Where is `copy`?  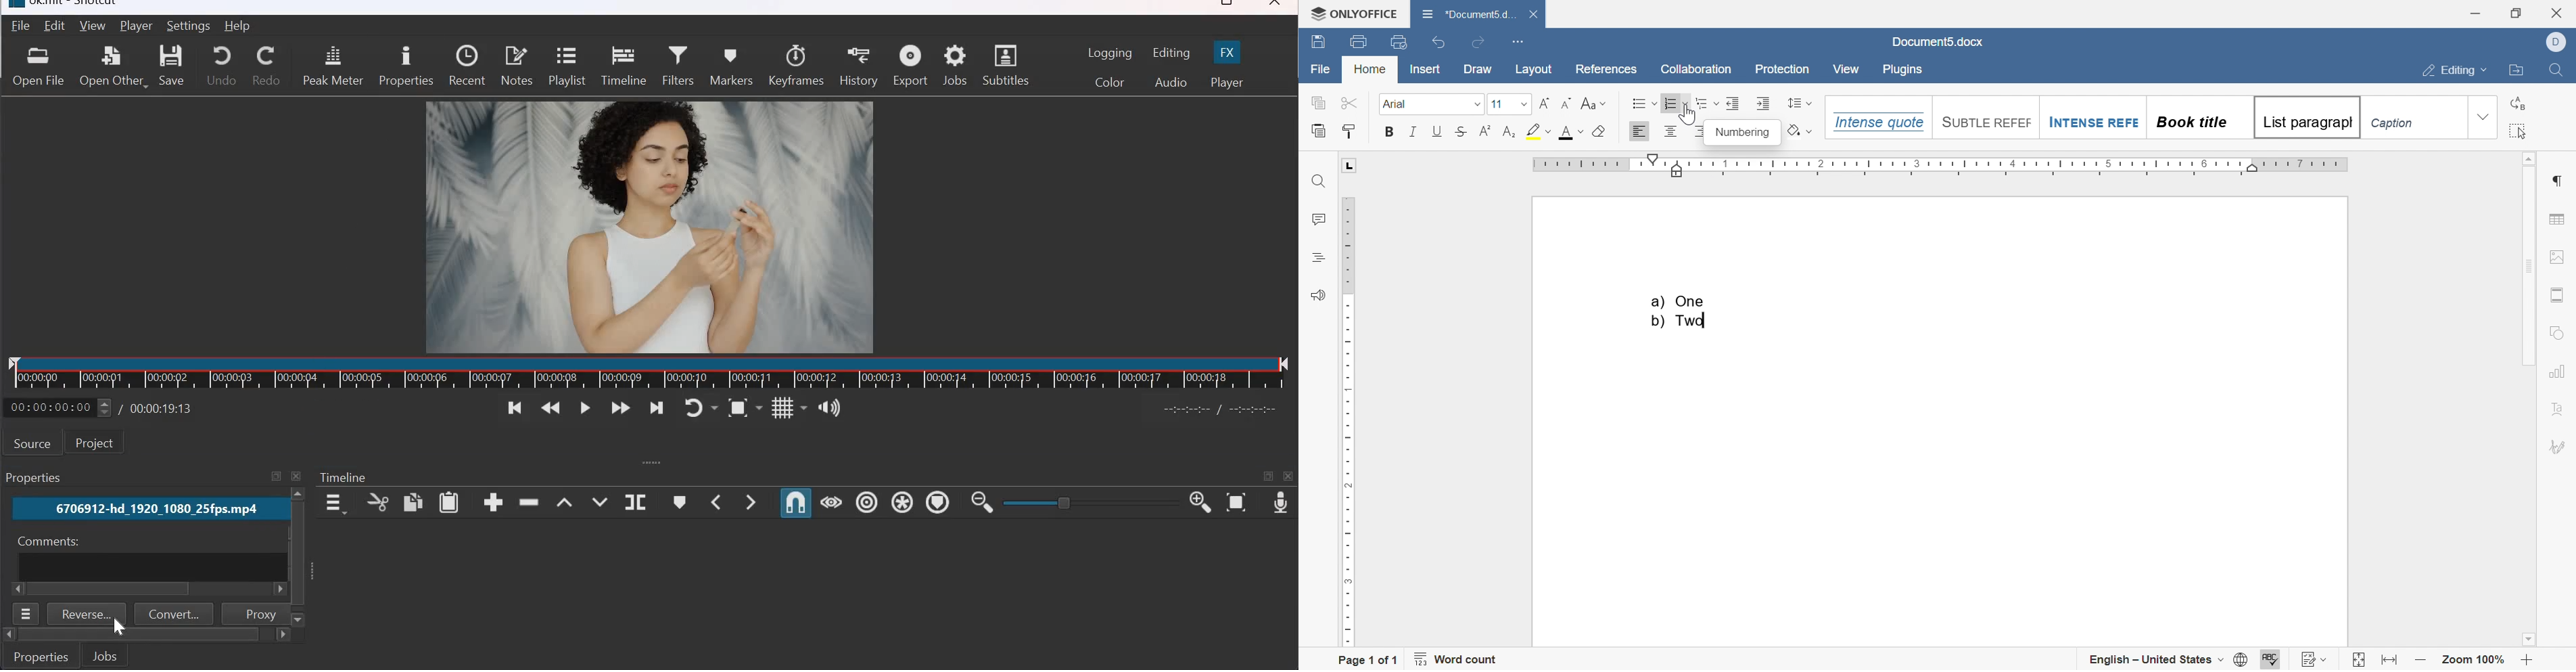
copy is located at coordinates (1318, 103).